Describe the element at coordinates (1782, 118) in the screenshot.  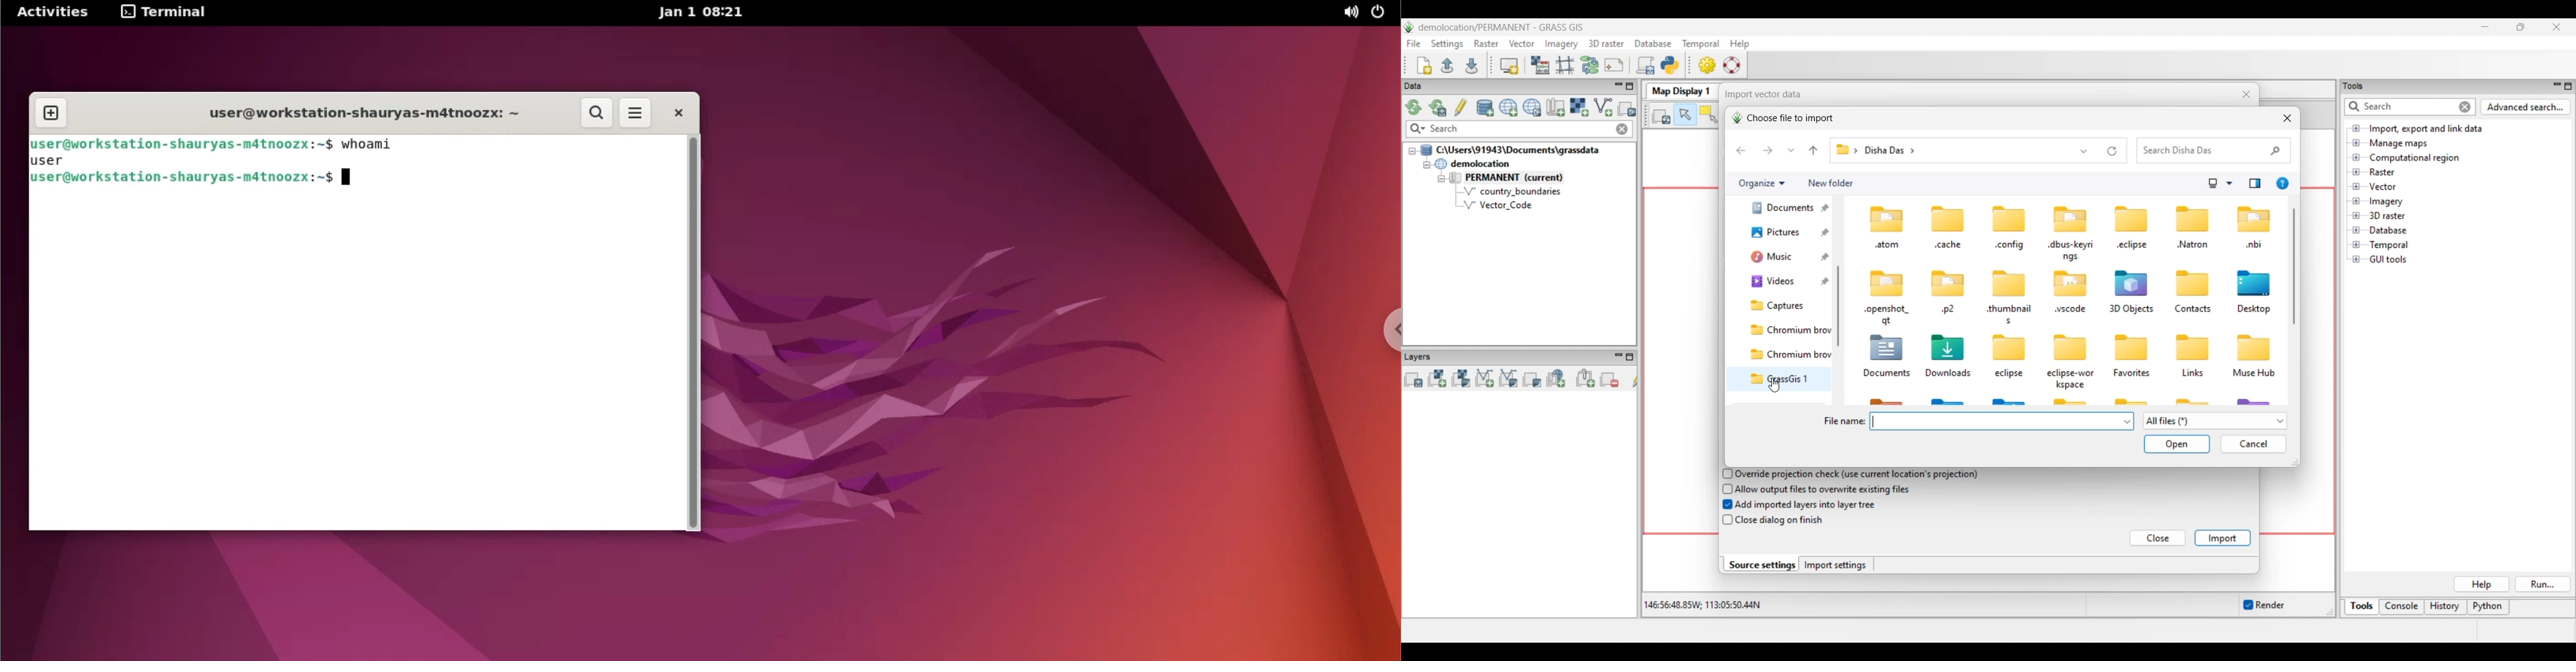
I see `Choose file to import` at that location.